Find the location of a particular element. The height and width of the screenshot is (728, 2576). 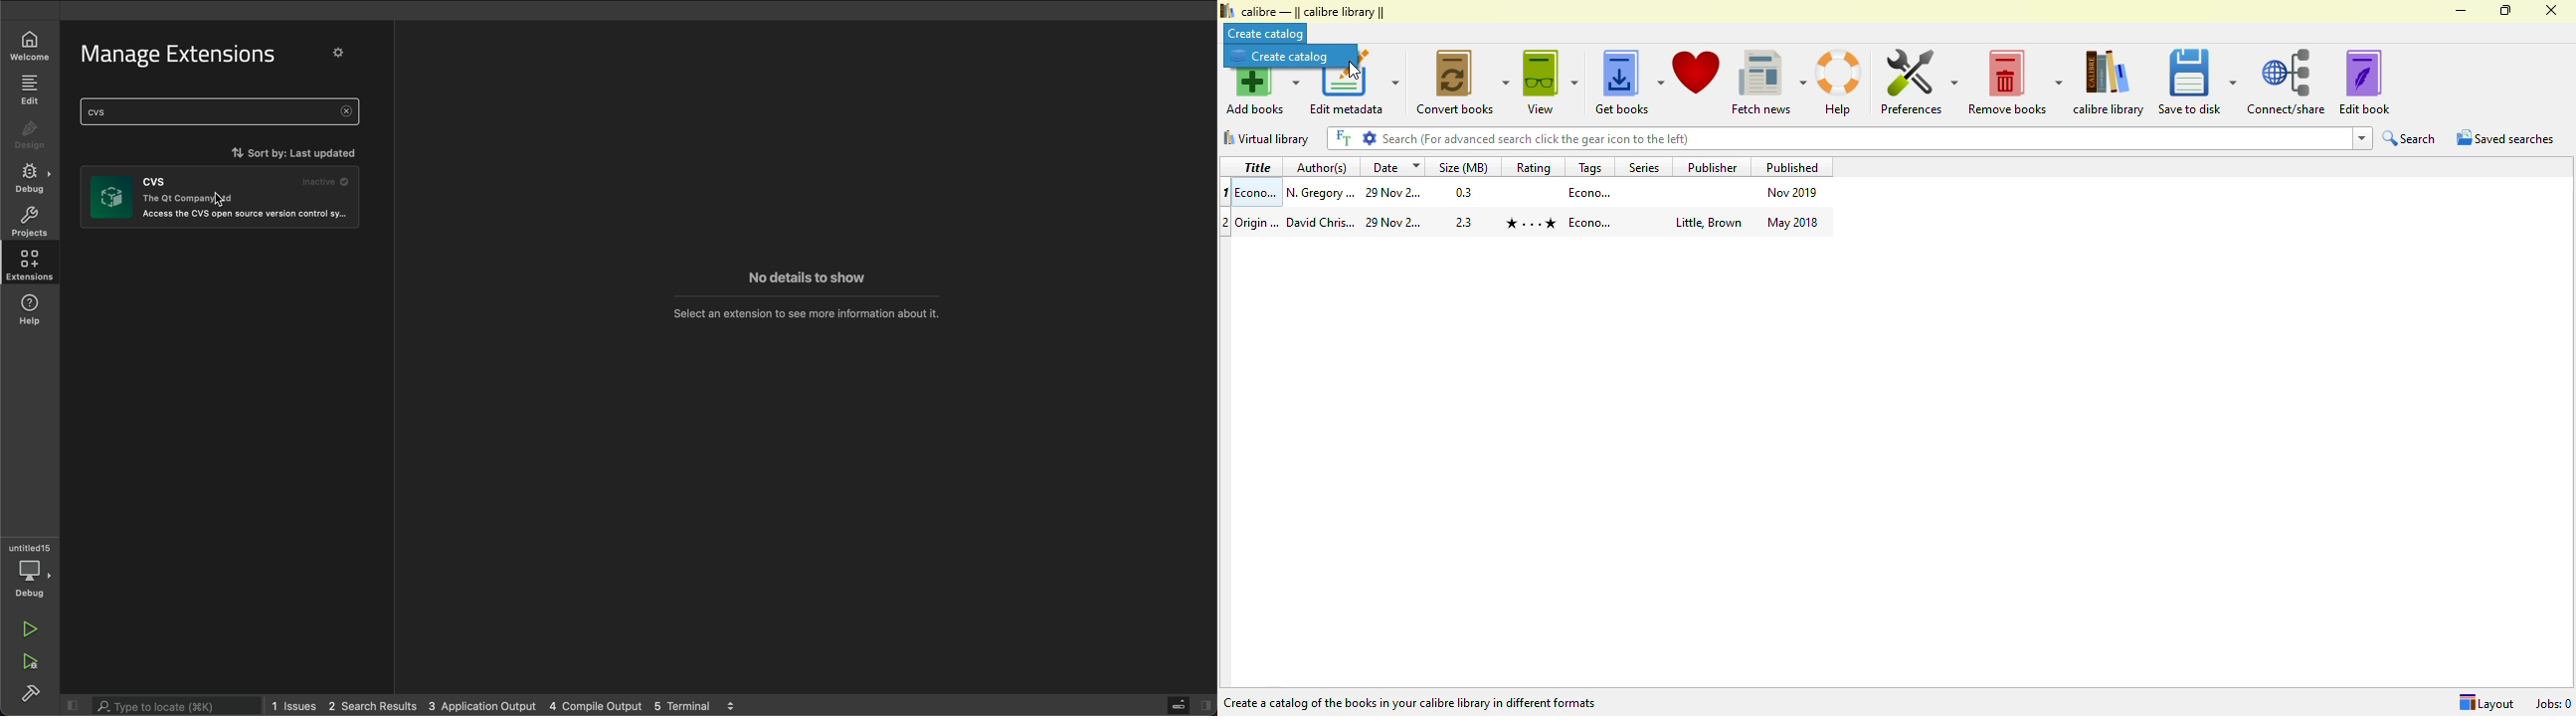

logs is located at coordinates (508, 705).